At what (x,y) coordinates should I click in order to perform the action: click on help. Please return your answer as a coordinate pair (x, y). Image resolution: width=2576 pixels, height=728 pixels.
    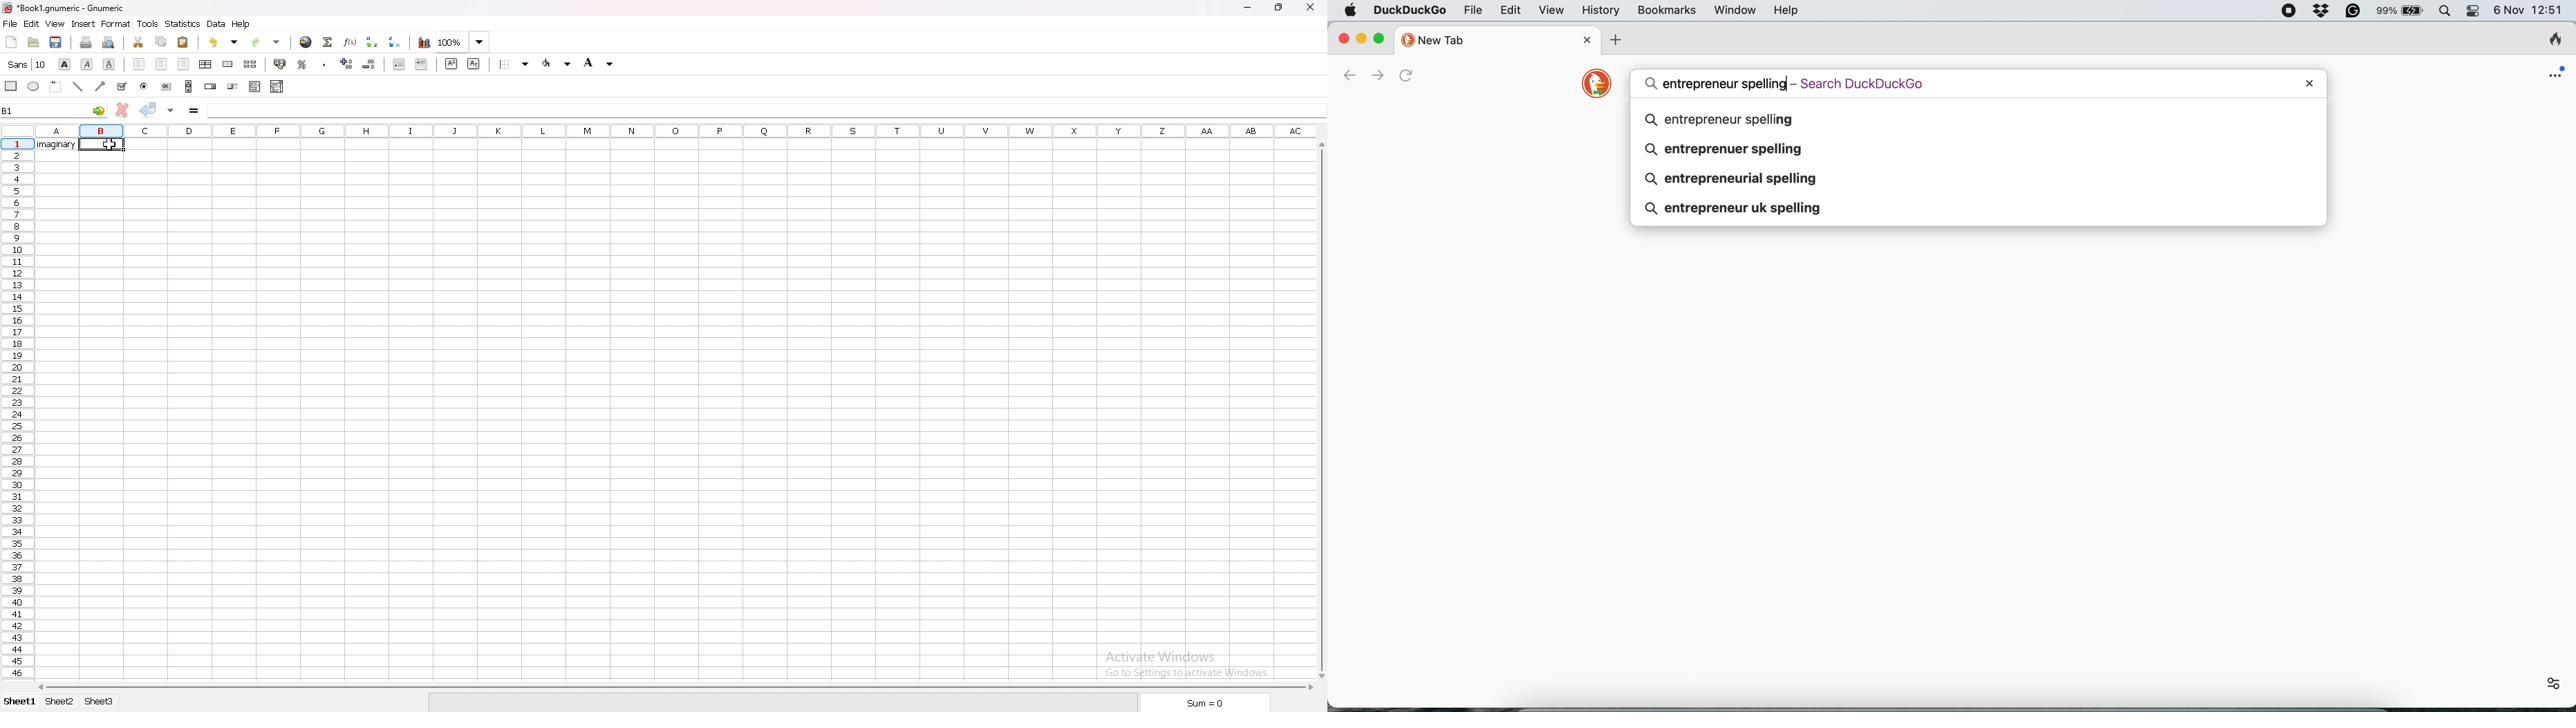
    Looking at the image, I should click on (241, 24).